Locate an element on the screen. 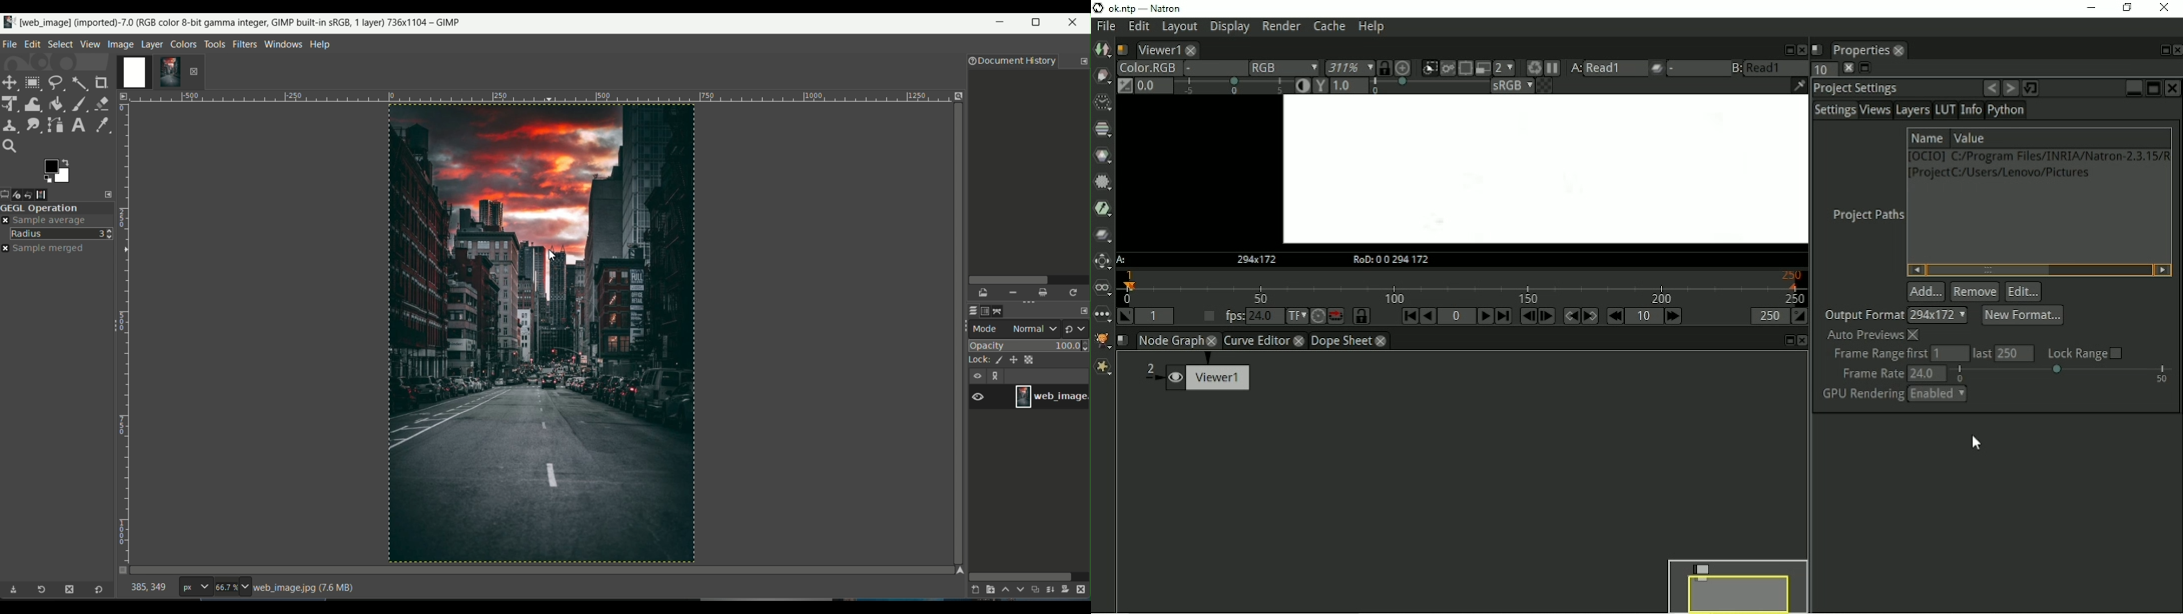 The width and height of the screenshot is (2184, 616). Color process is located at coordinates (1511, 86).